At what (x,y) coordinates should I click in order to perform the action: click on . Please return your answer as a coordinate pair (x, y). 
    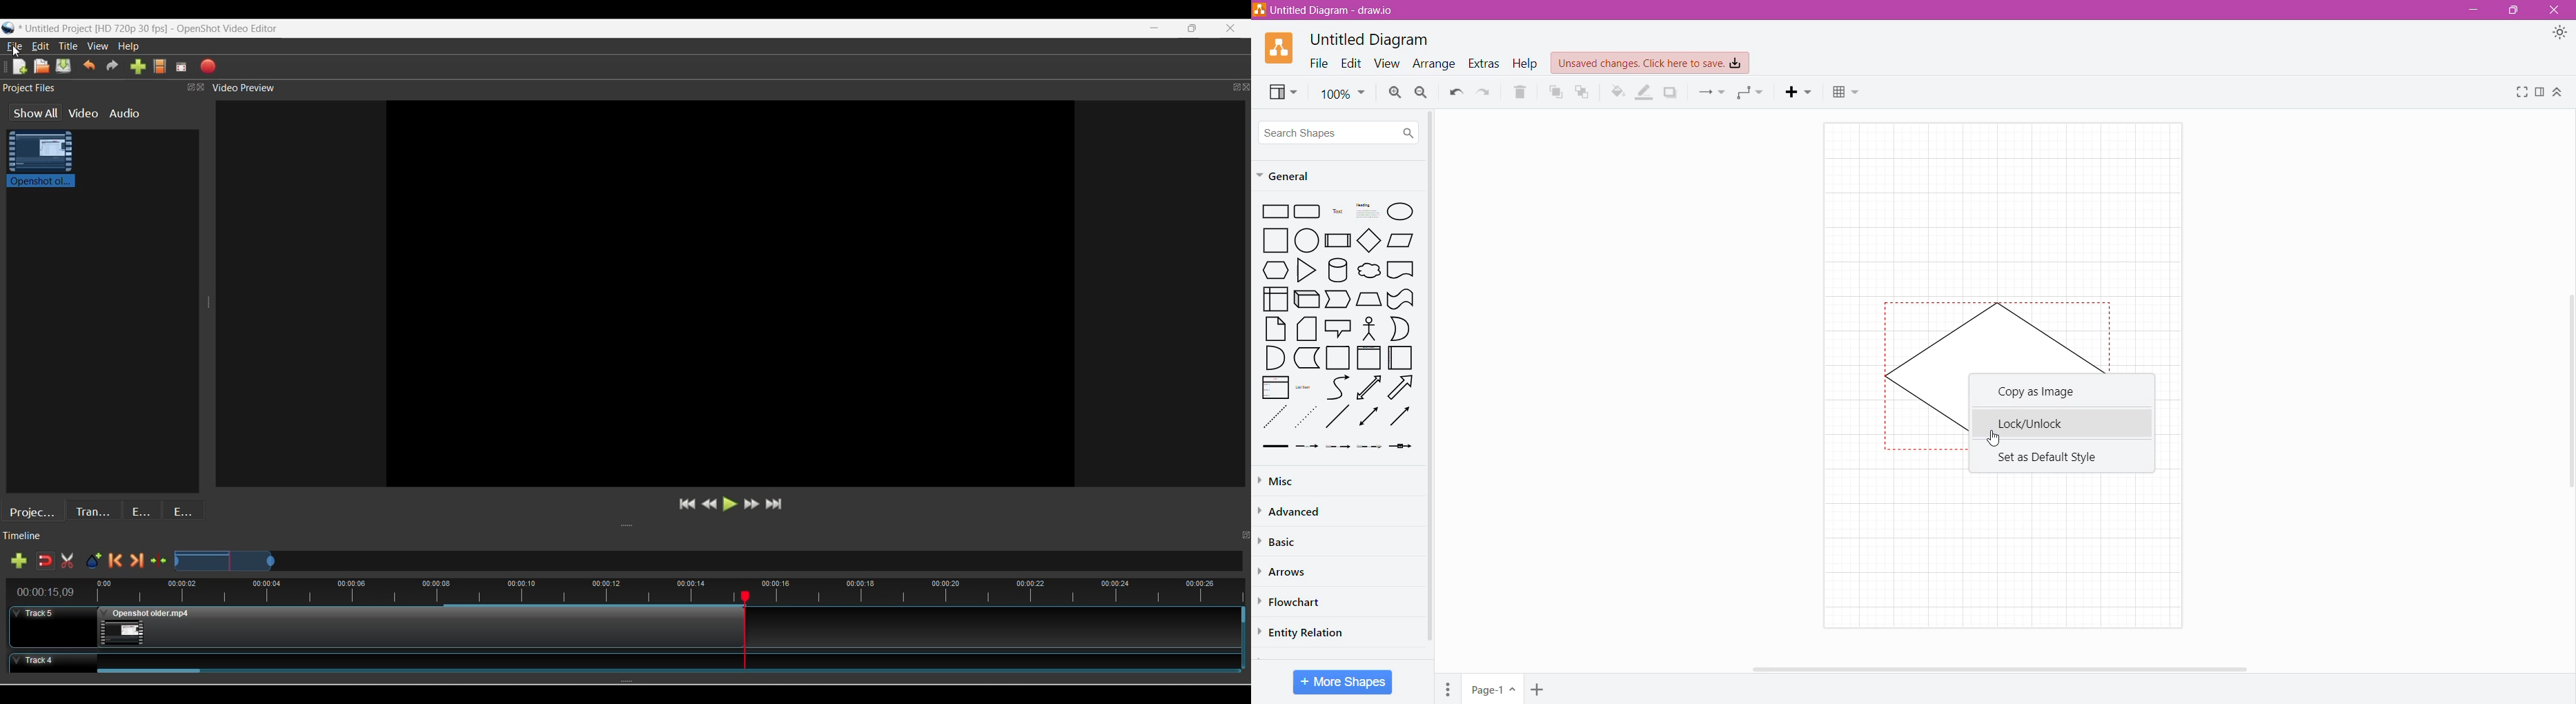
    Looking at the image, I should click on (1493, 690).